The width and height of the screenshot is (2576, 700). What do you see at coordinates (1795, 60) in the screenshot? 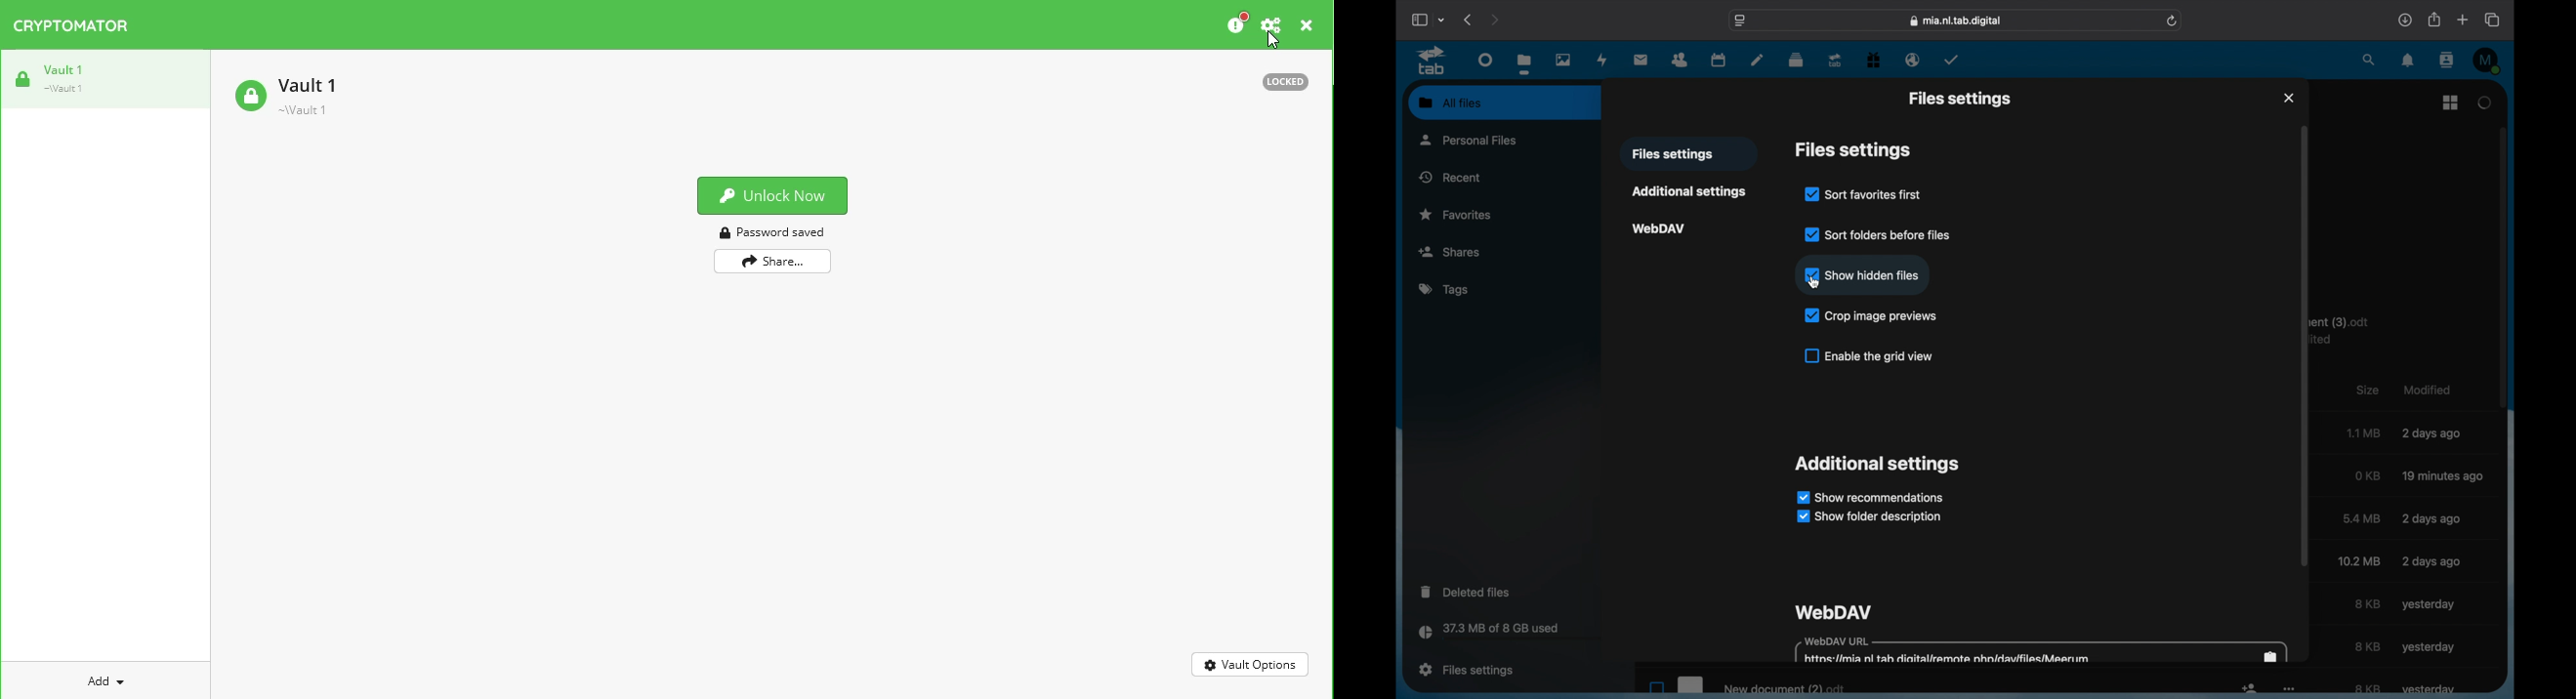
I see `deck` at bounding box center [1795, 60].